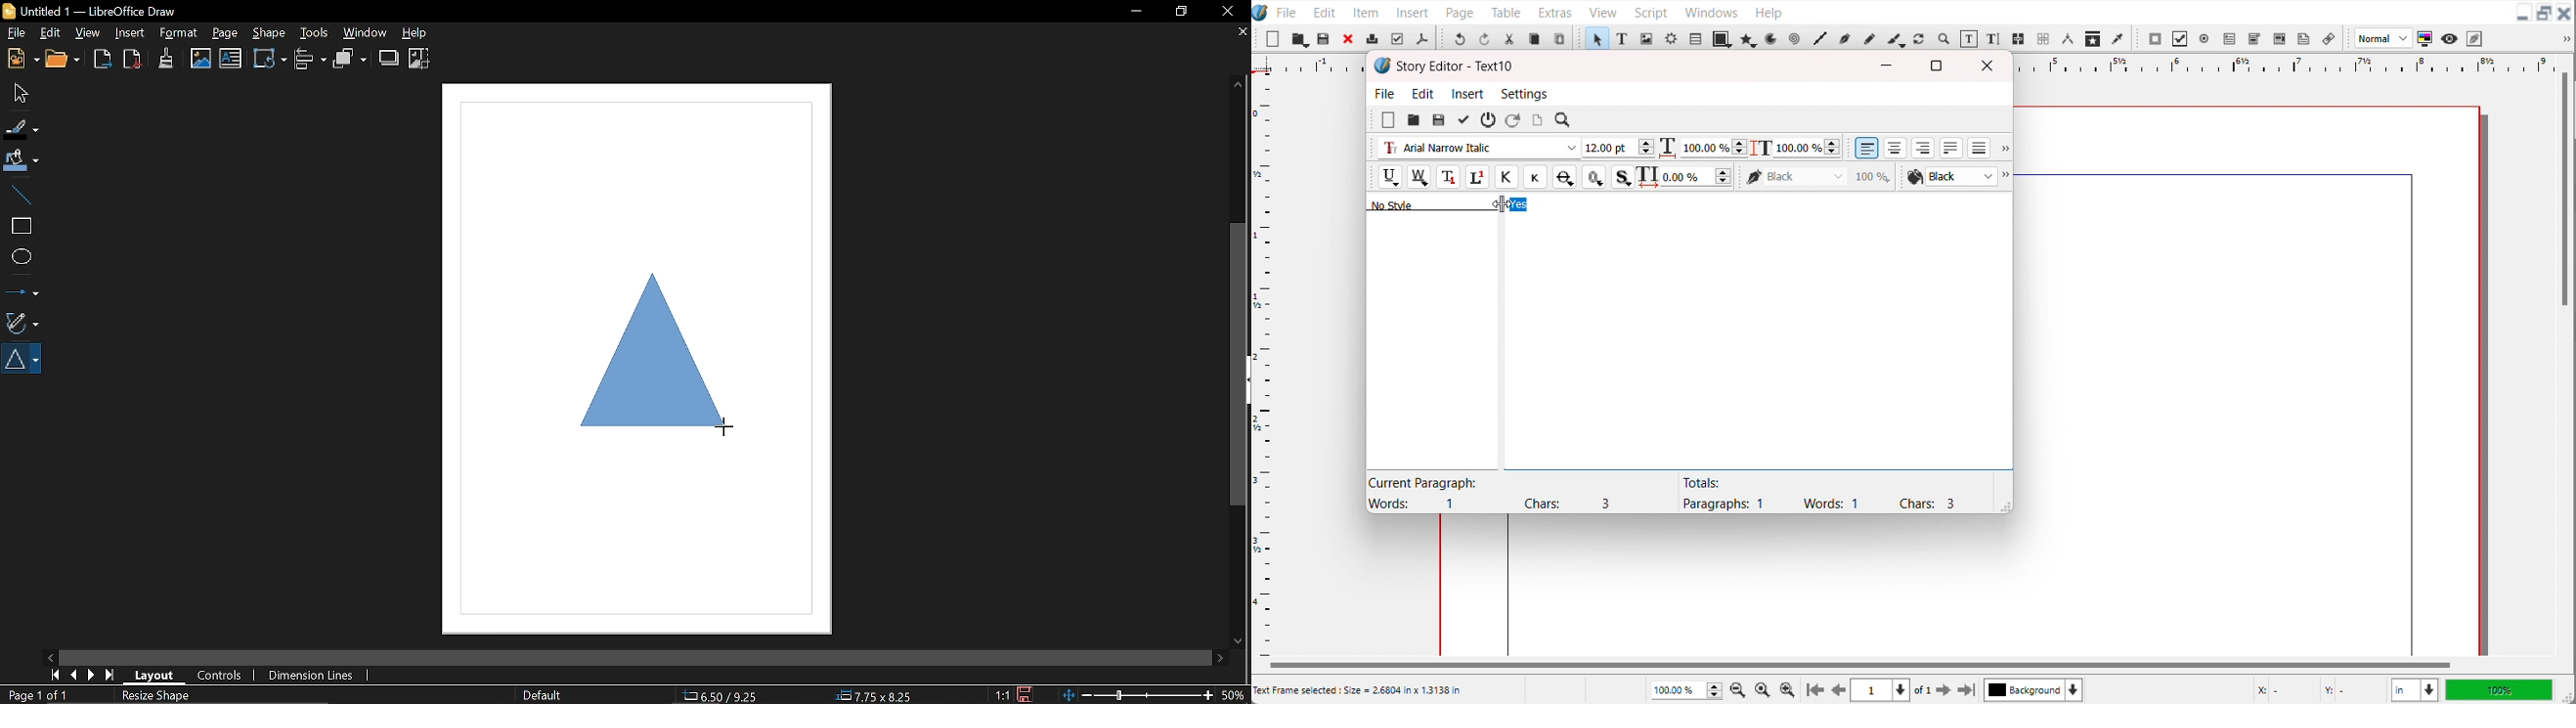 This screenshot has width=2576, height=728. I want to click on Extras, so click(1555, 10).